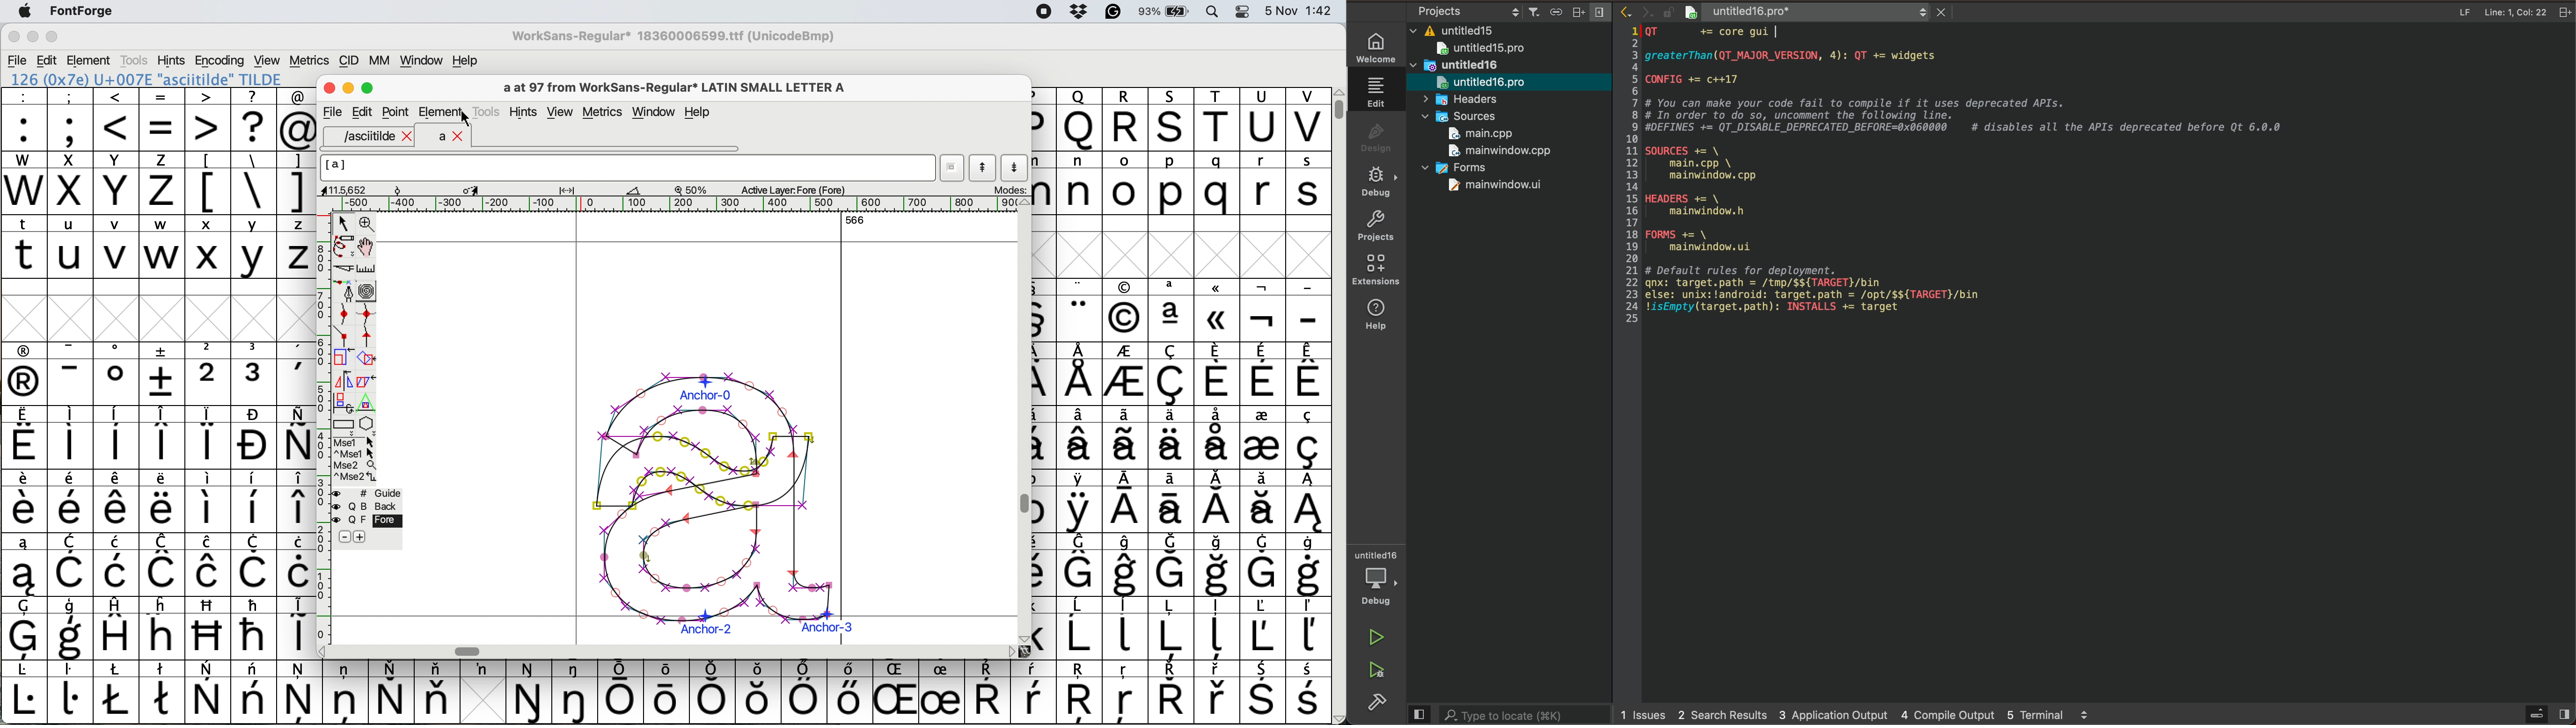  Describe the element at coordinates (298, 120) in the screenshot. I see `@` at that location.